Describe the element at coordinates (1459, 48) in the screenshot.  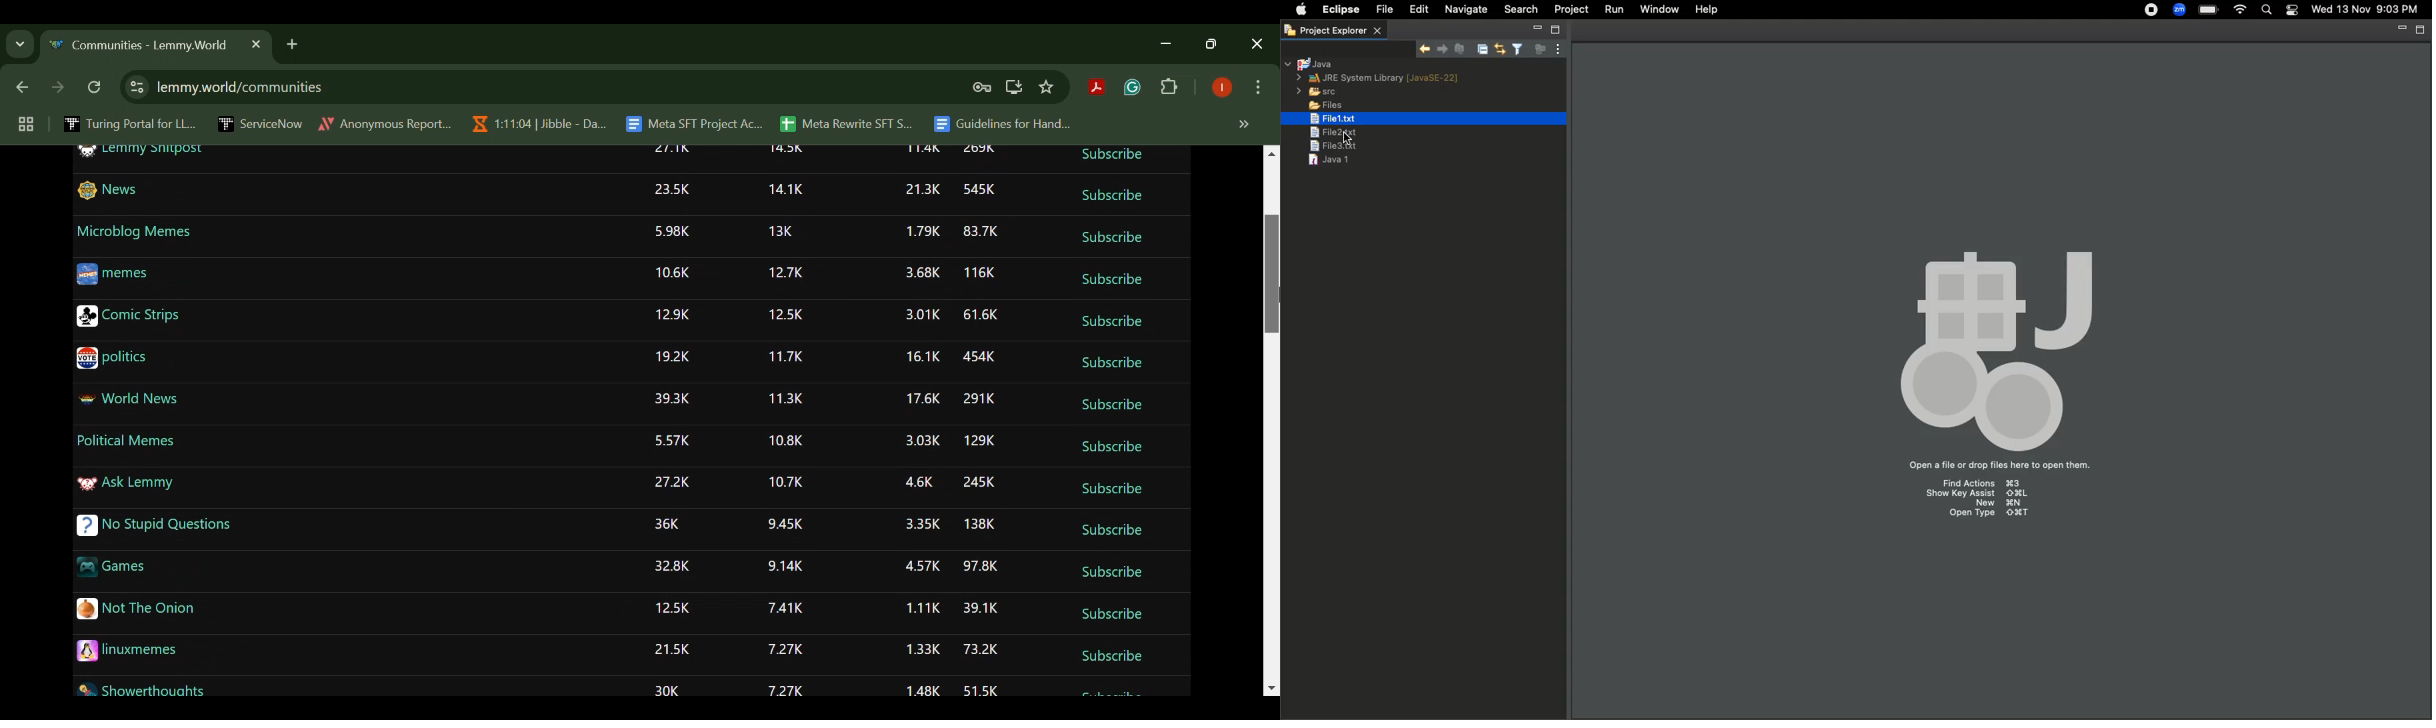
I see `Remove selected matches` at that location.